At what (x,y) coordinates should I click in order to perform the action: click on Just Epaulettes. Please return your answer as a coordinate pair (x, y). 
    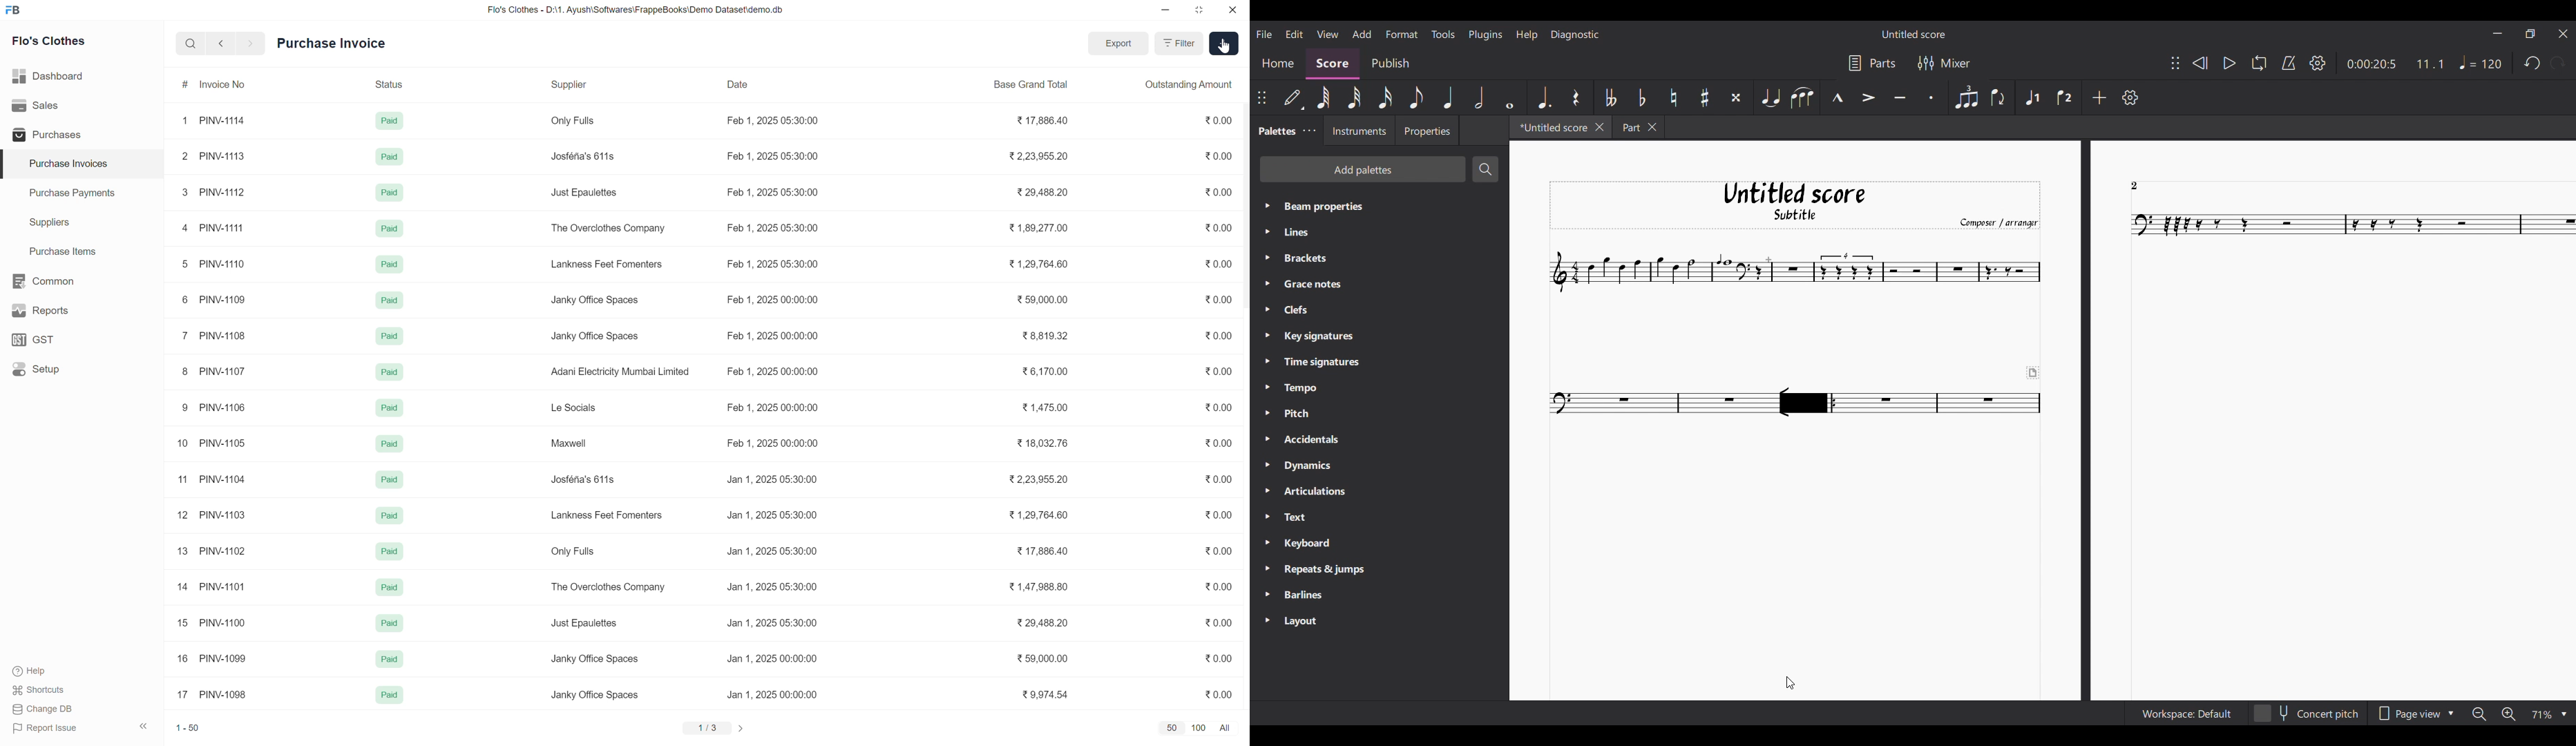
    Looking at the image, I should click on (585, 623).